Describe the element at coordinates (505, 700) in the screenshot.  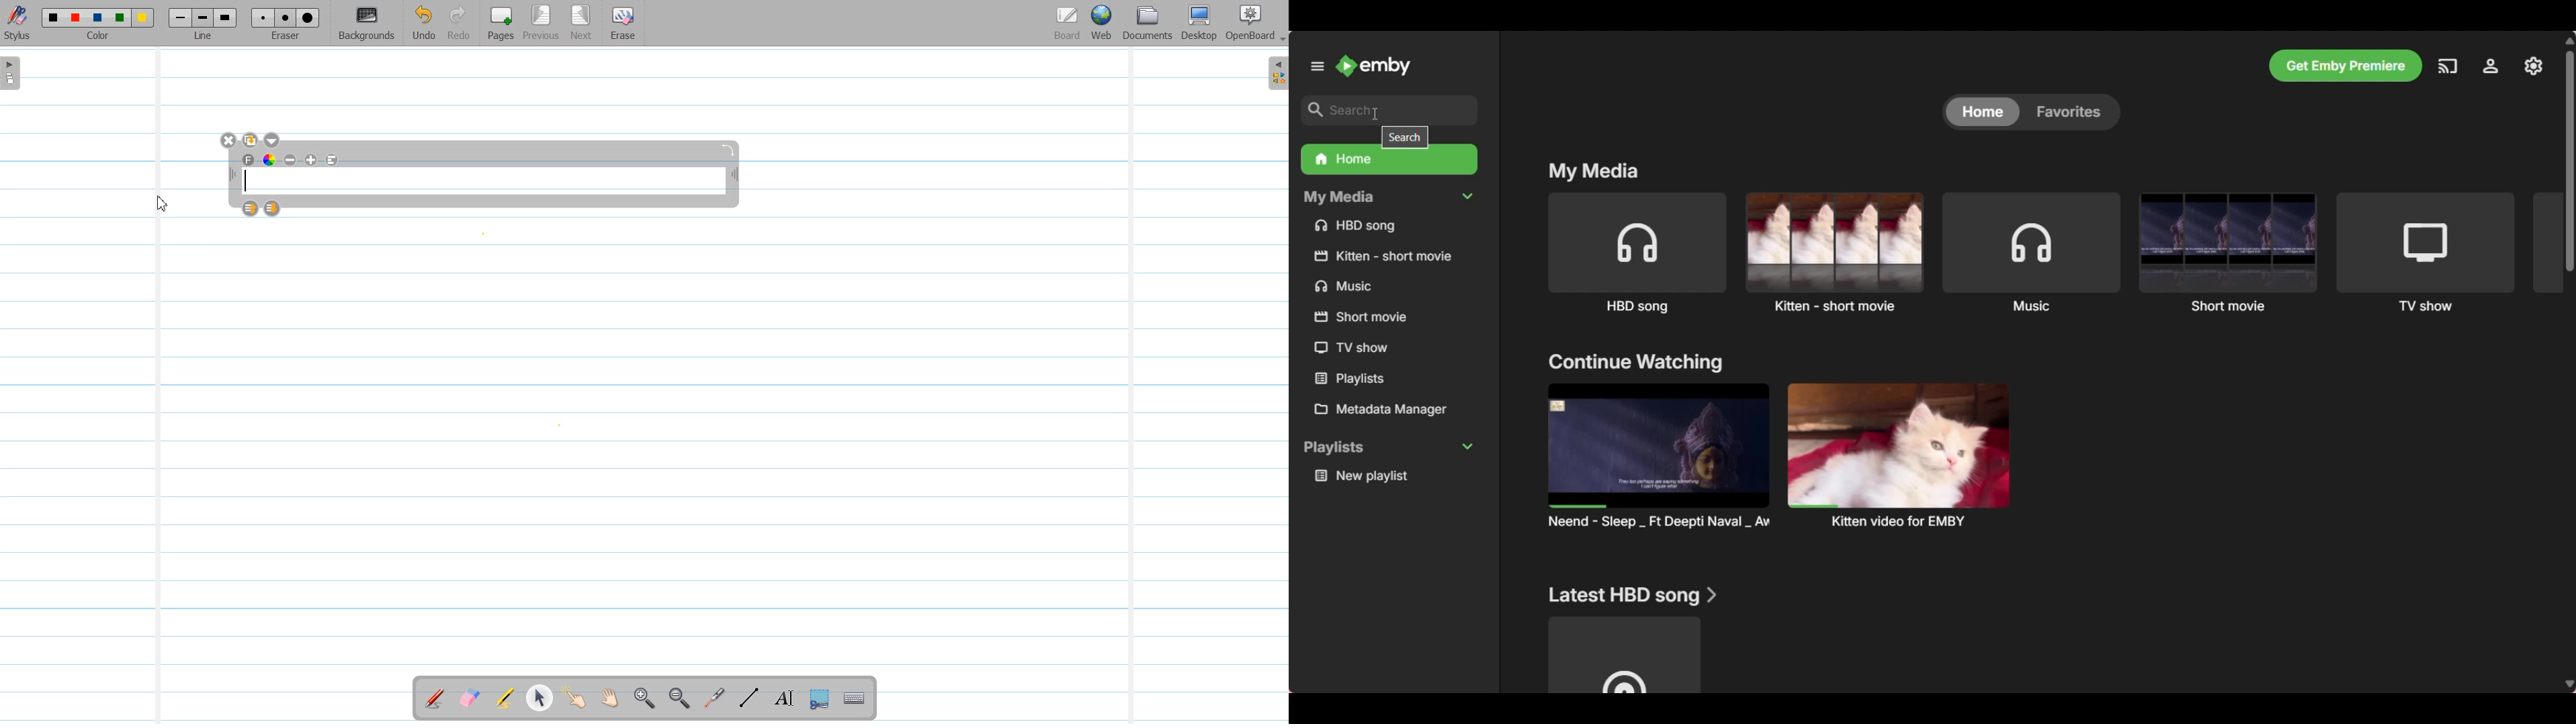
I see `Highlight` at that location.